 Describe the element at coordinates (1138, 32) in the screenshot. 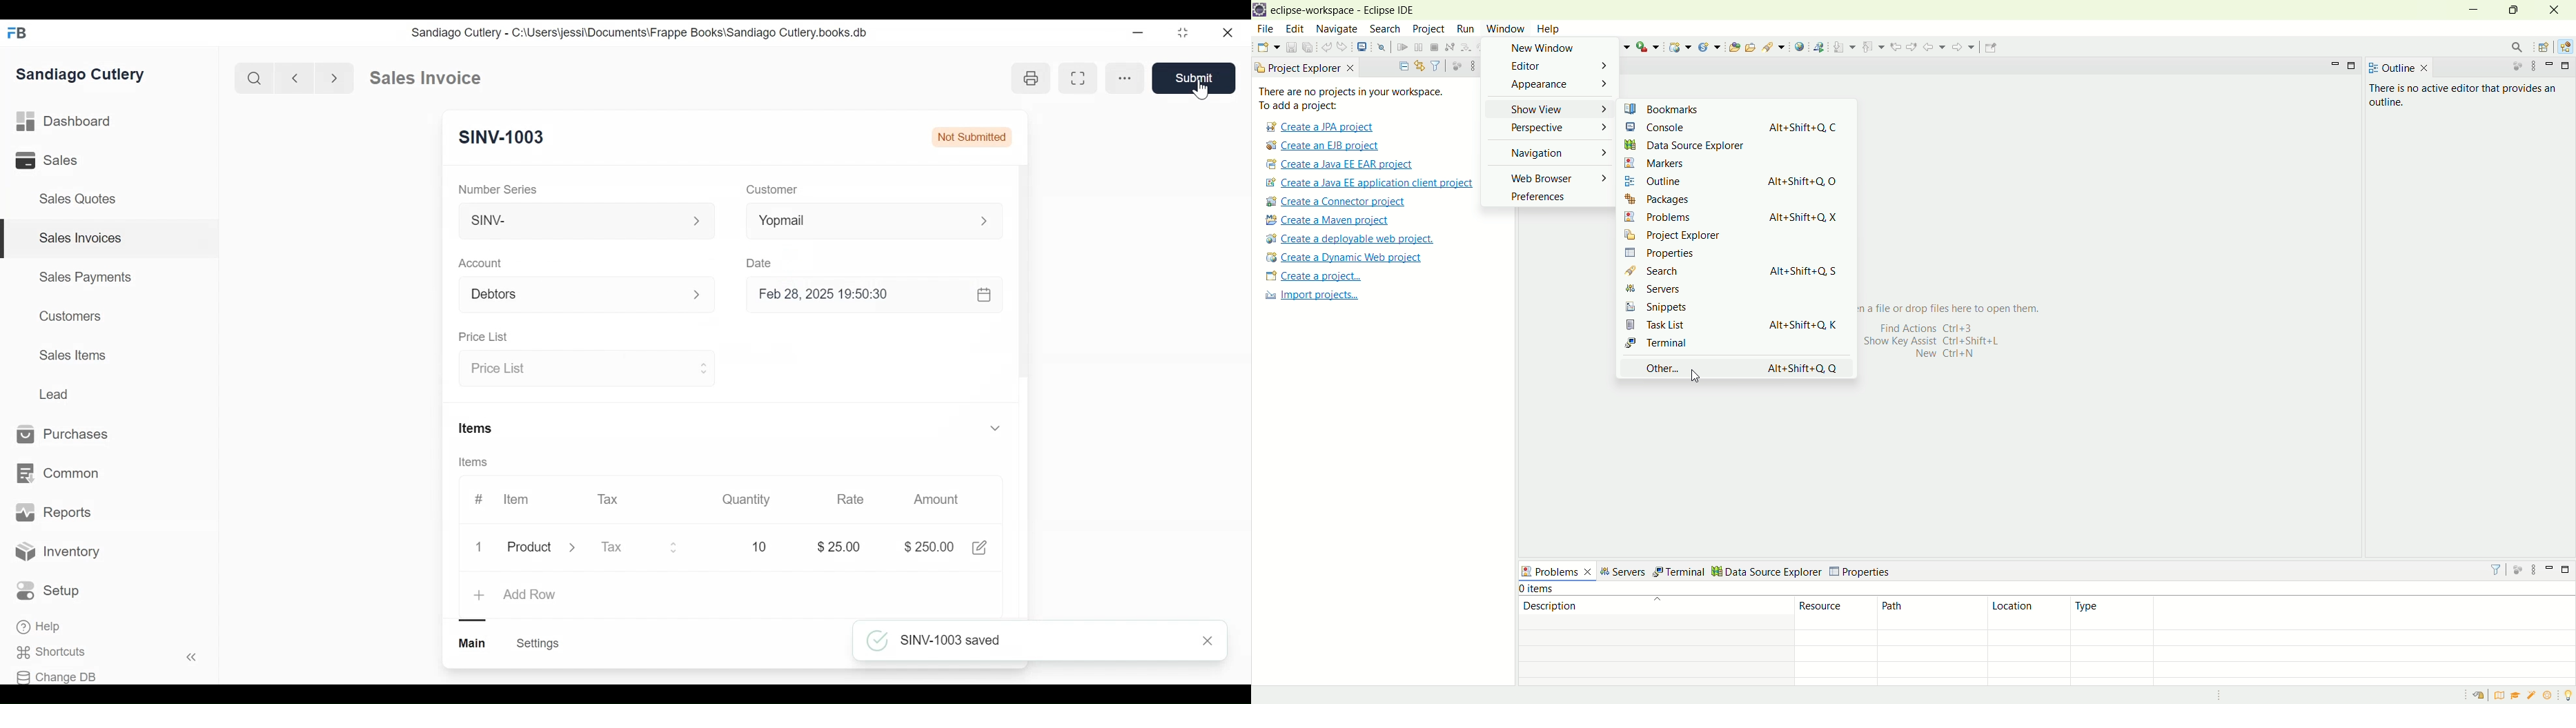

I see `minimize` at that location.